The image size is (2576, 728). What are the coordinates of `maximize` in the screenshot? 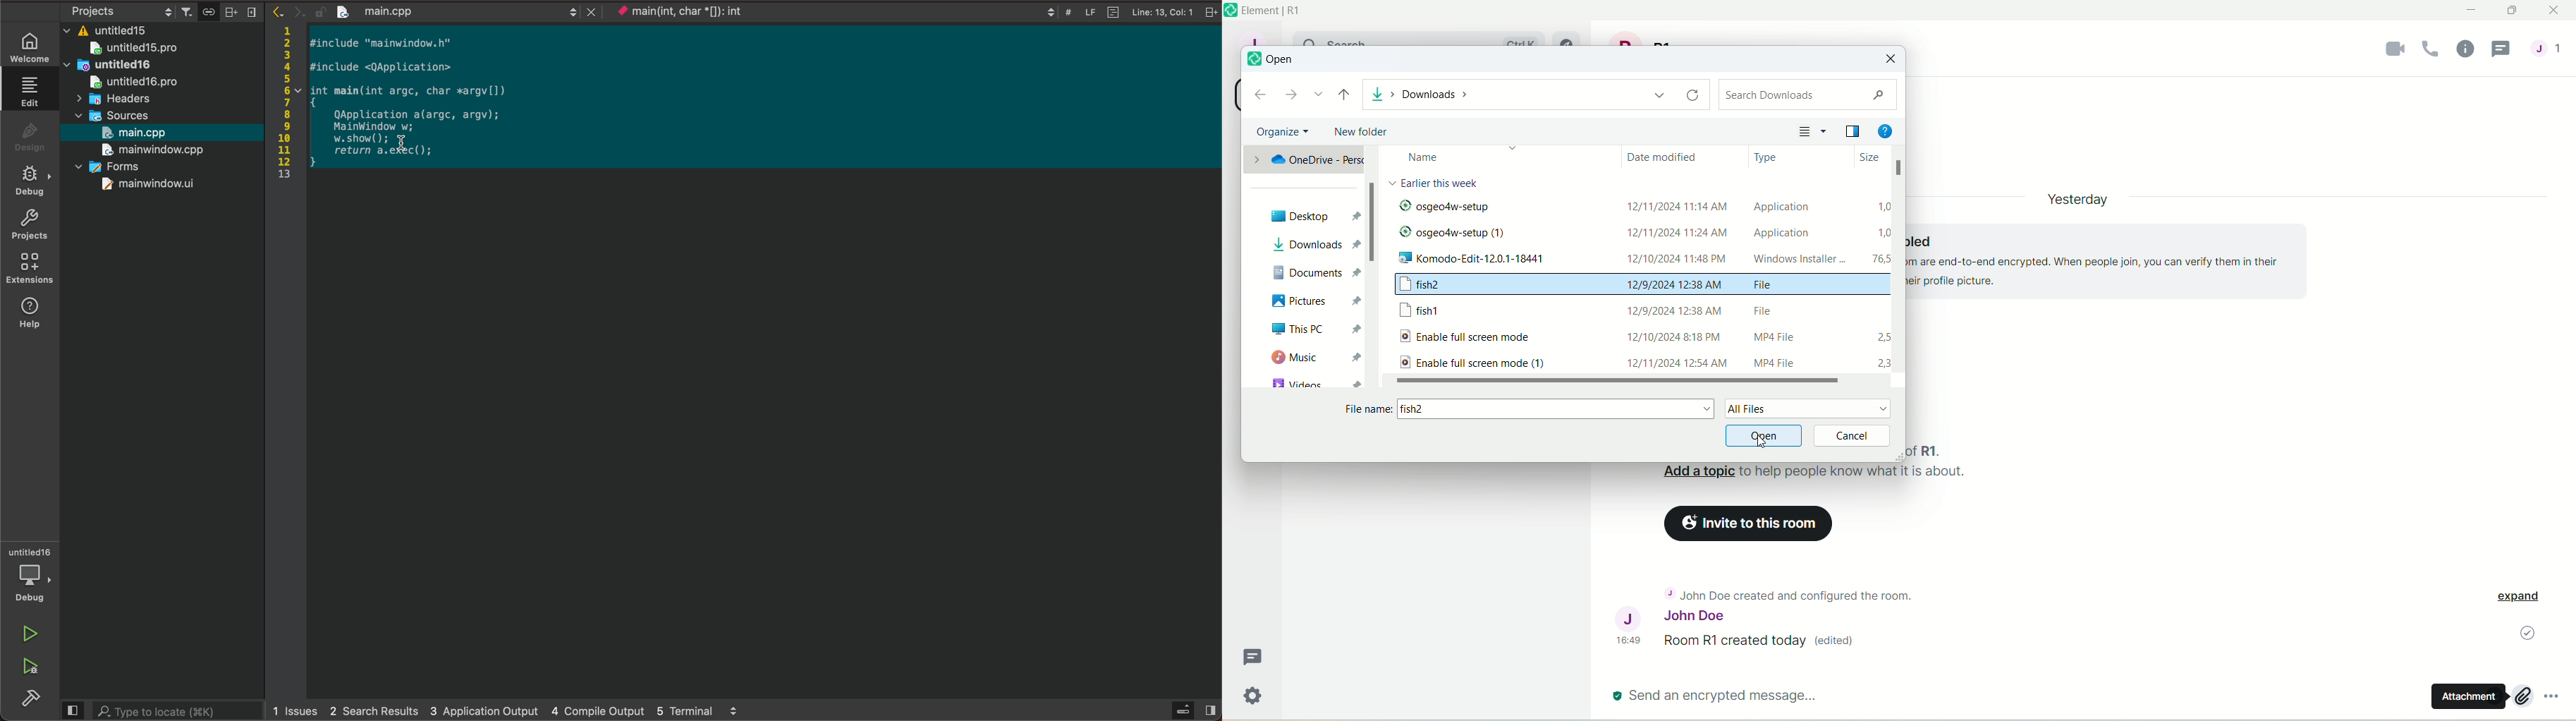 It's located at (2514, 13).